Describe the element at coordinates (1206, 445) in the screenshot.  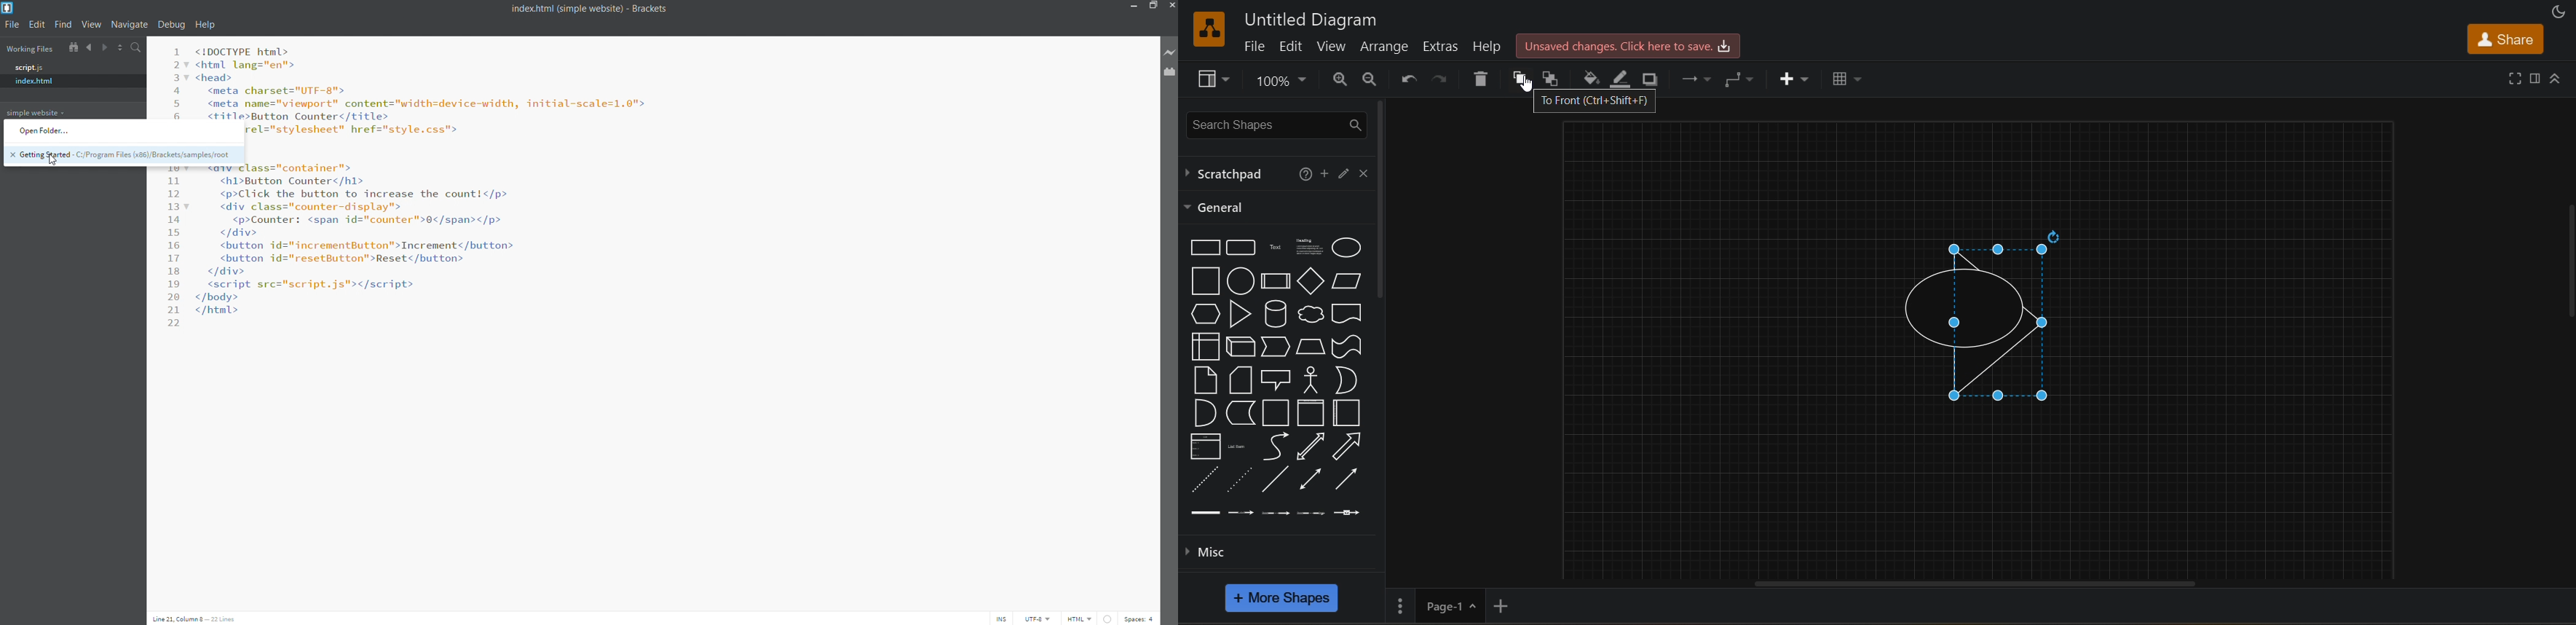
I see `list` at that location.